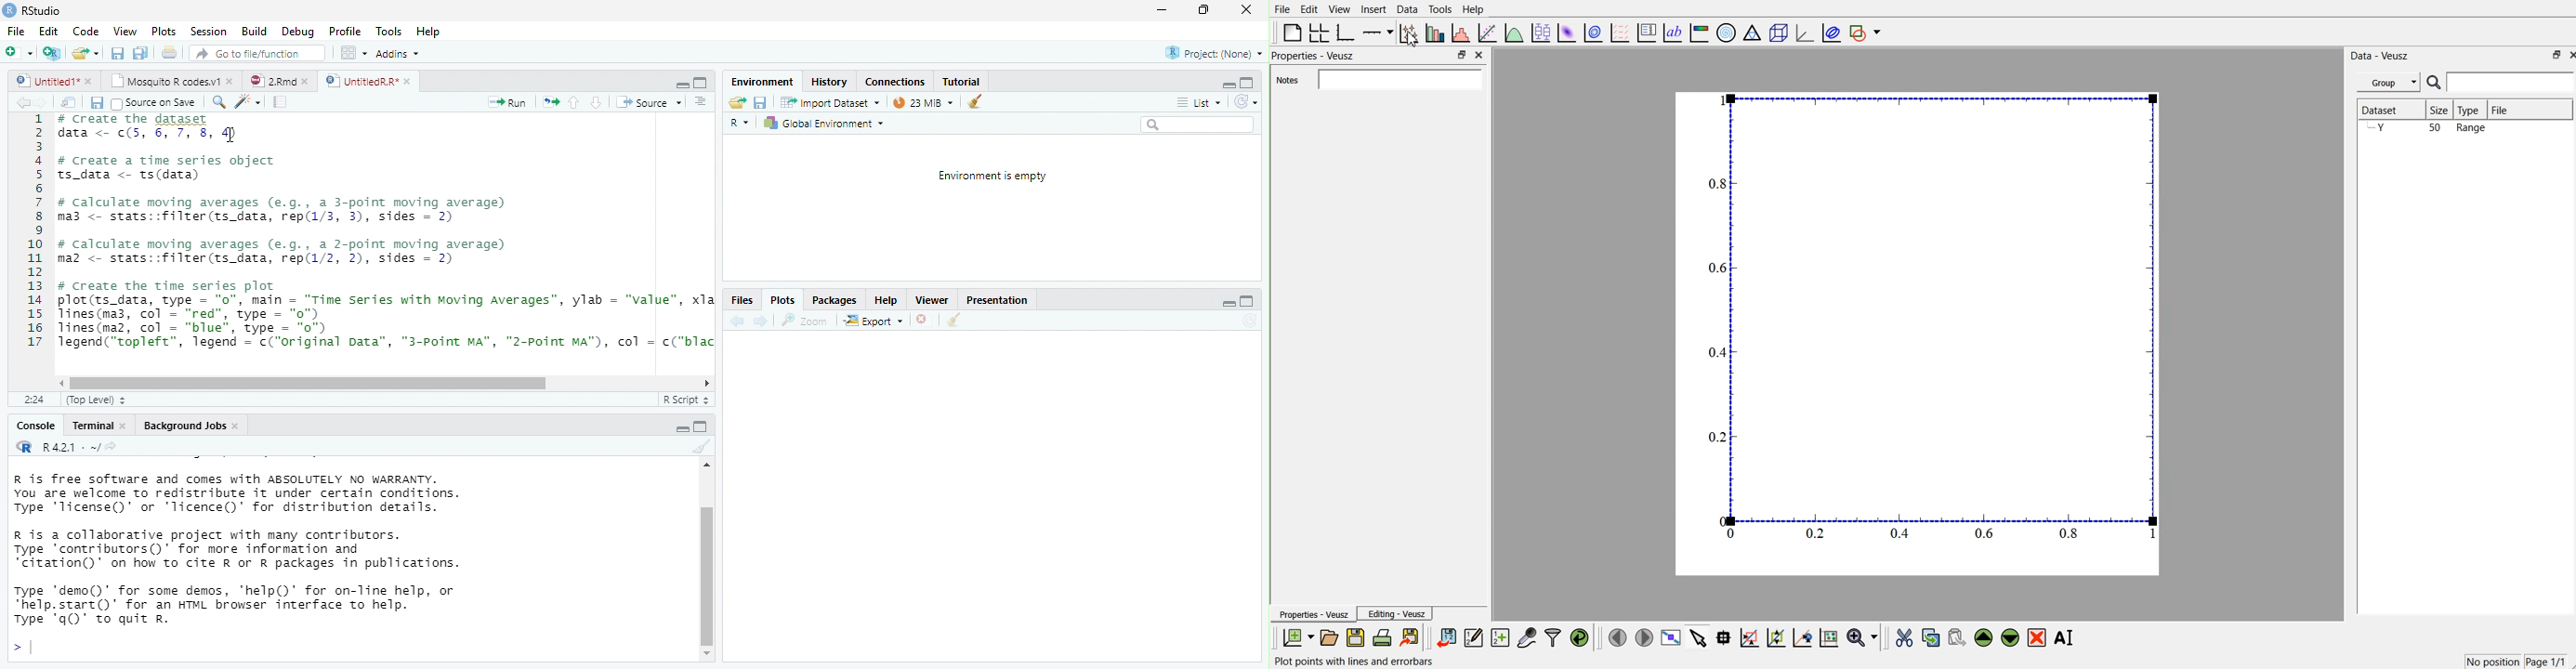  What do you see at coordinates (309, 82) in the screenshot?
I see `close` at bounding box center [309, 82].